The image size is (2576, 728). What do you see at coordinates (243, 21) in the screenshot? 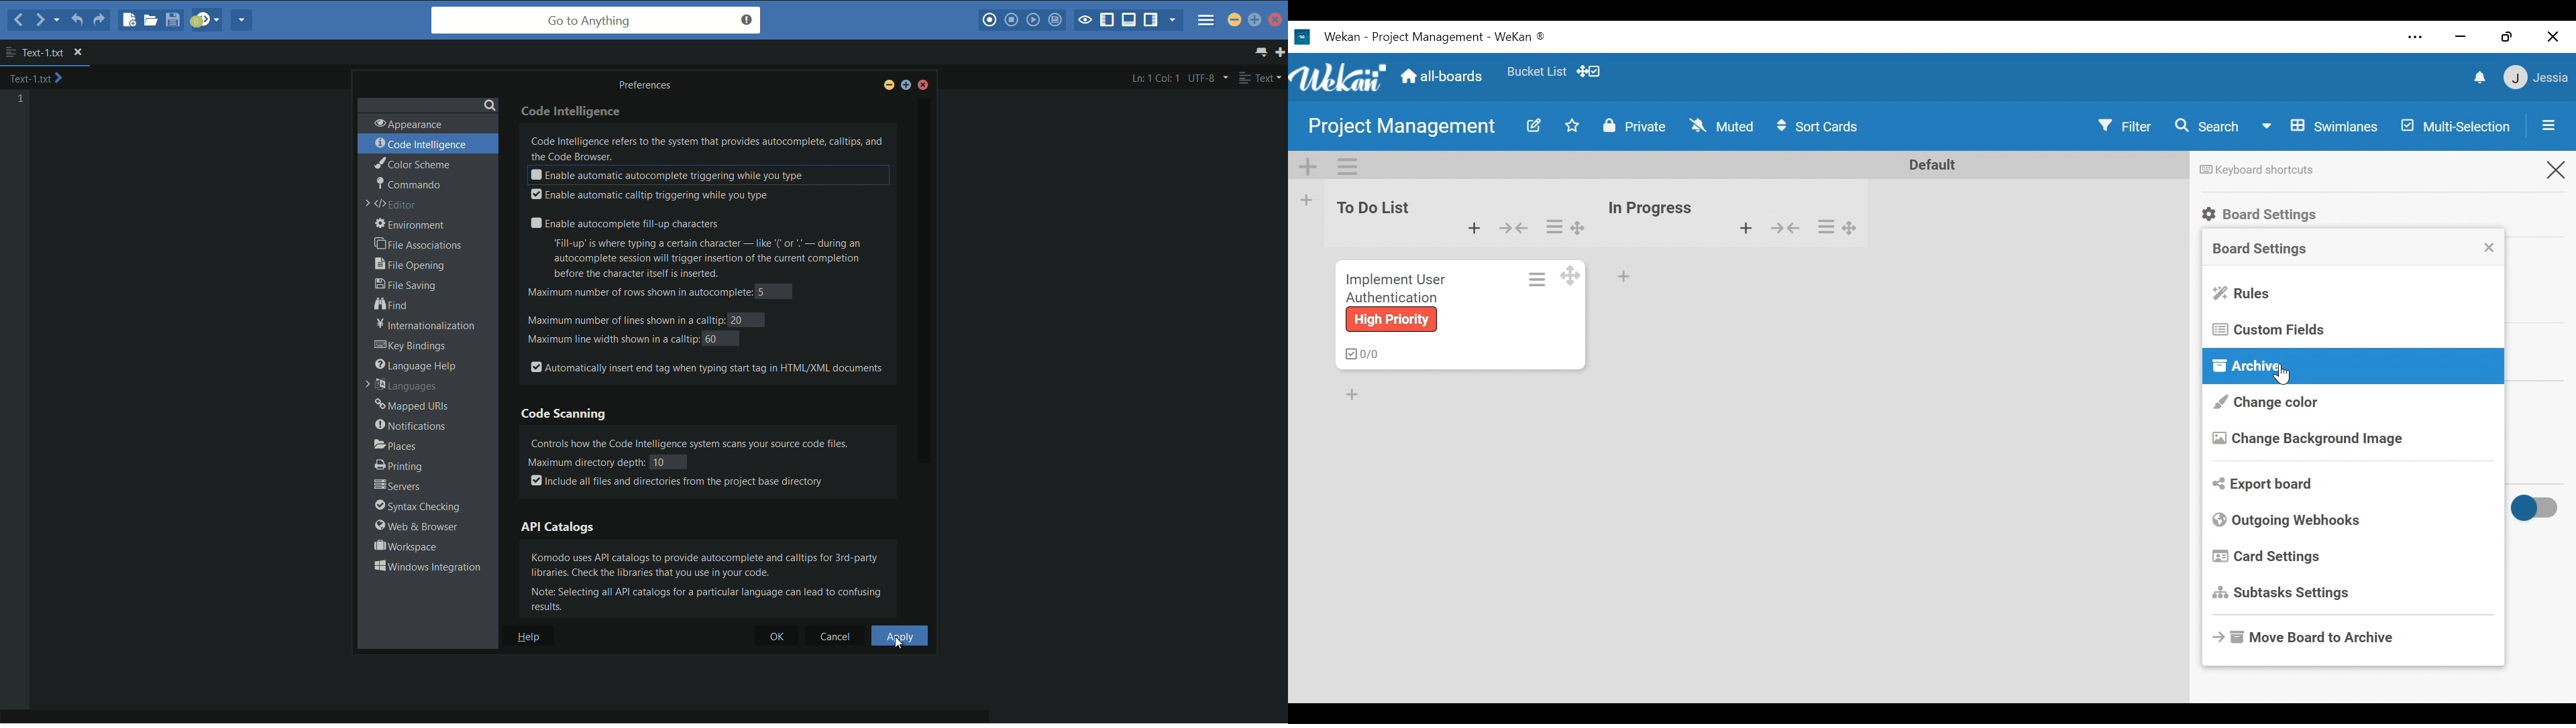
I see `share current file` at bounding box center [243, 21].